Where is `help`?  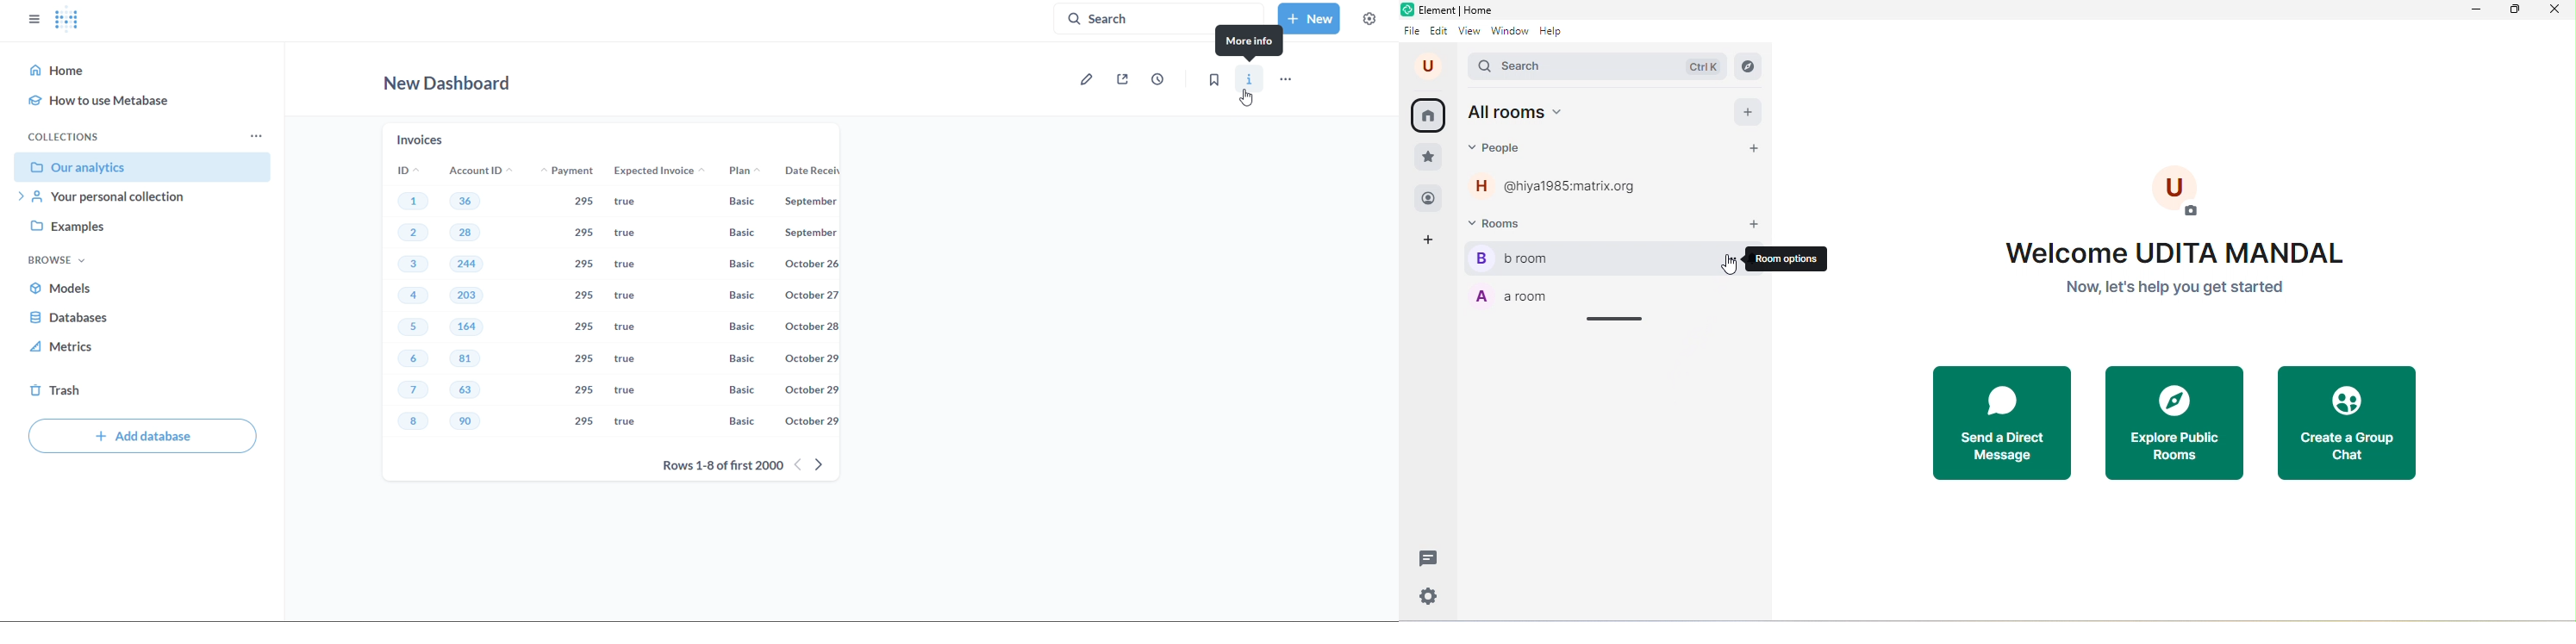
help is located at coordinates (1555, 32).